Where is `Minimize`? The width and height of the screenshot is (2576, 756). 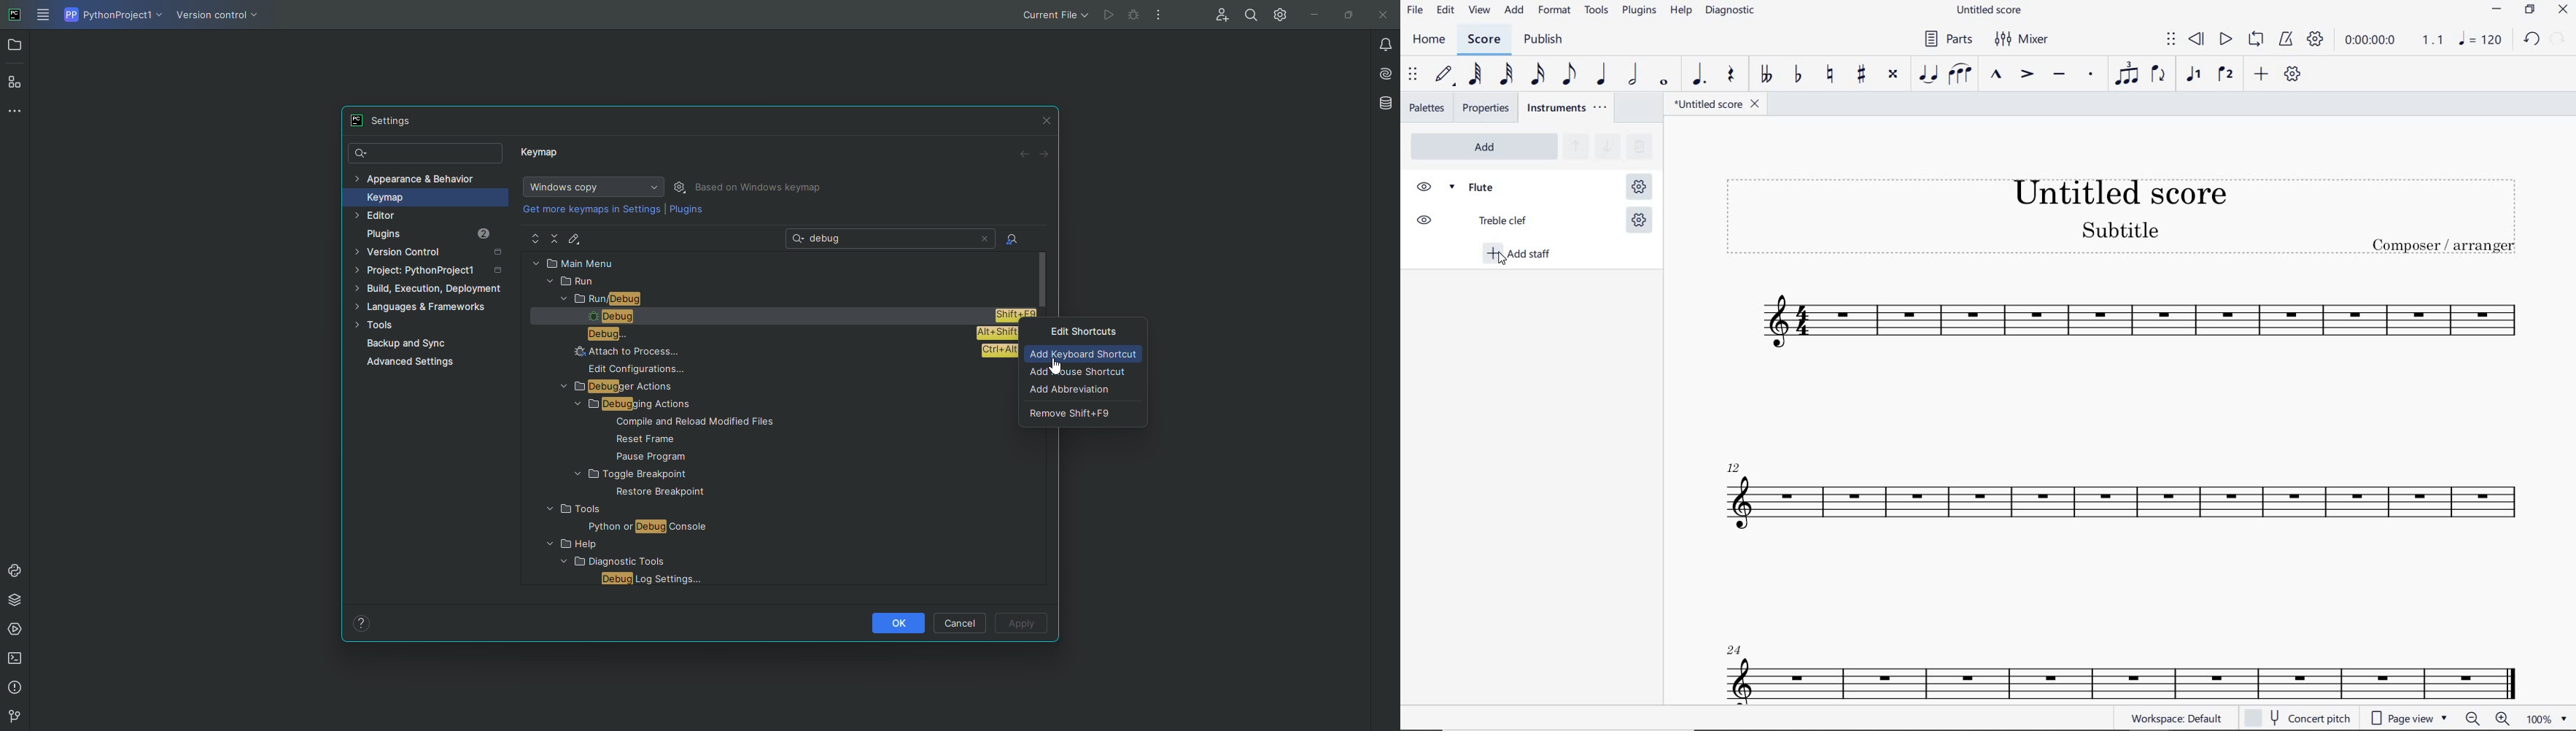
Minimize is located at coordinates (1311, 15).